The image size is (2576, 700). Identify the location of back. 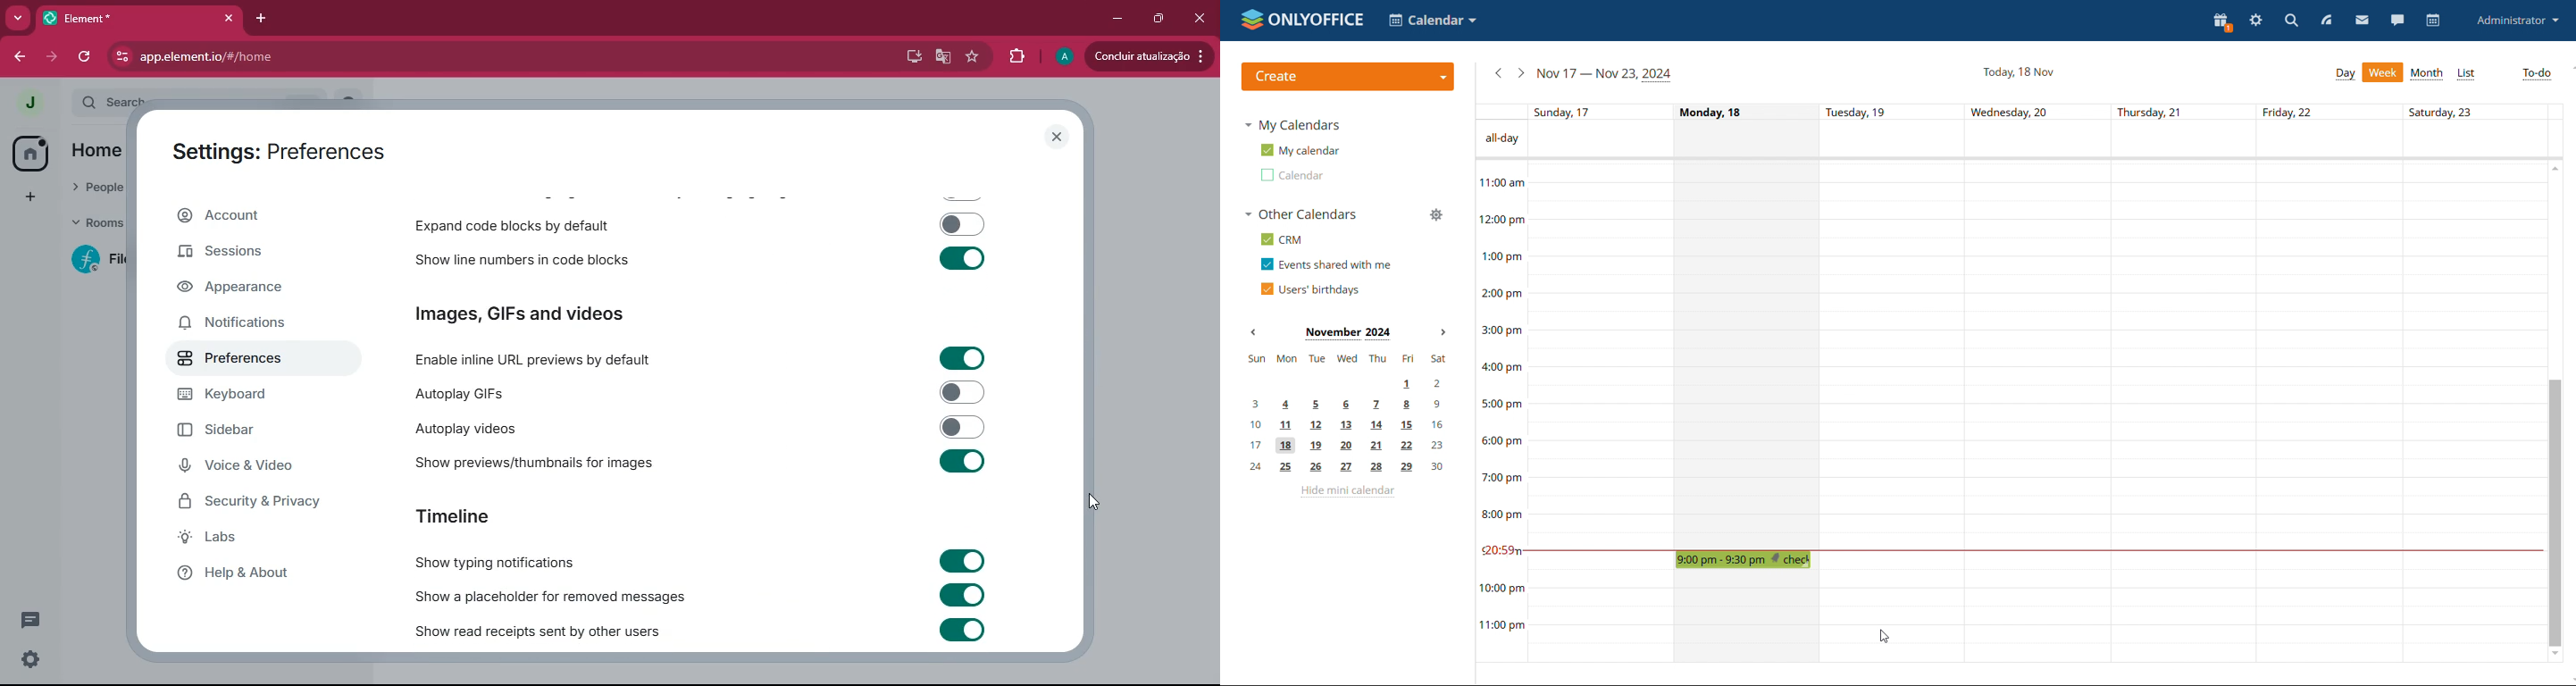
(17, 59).